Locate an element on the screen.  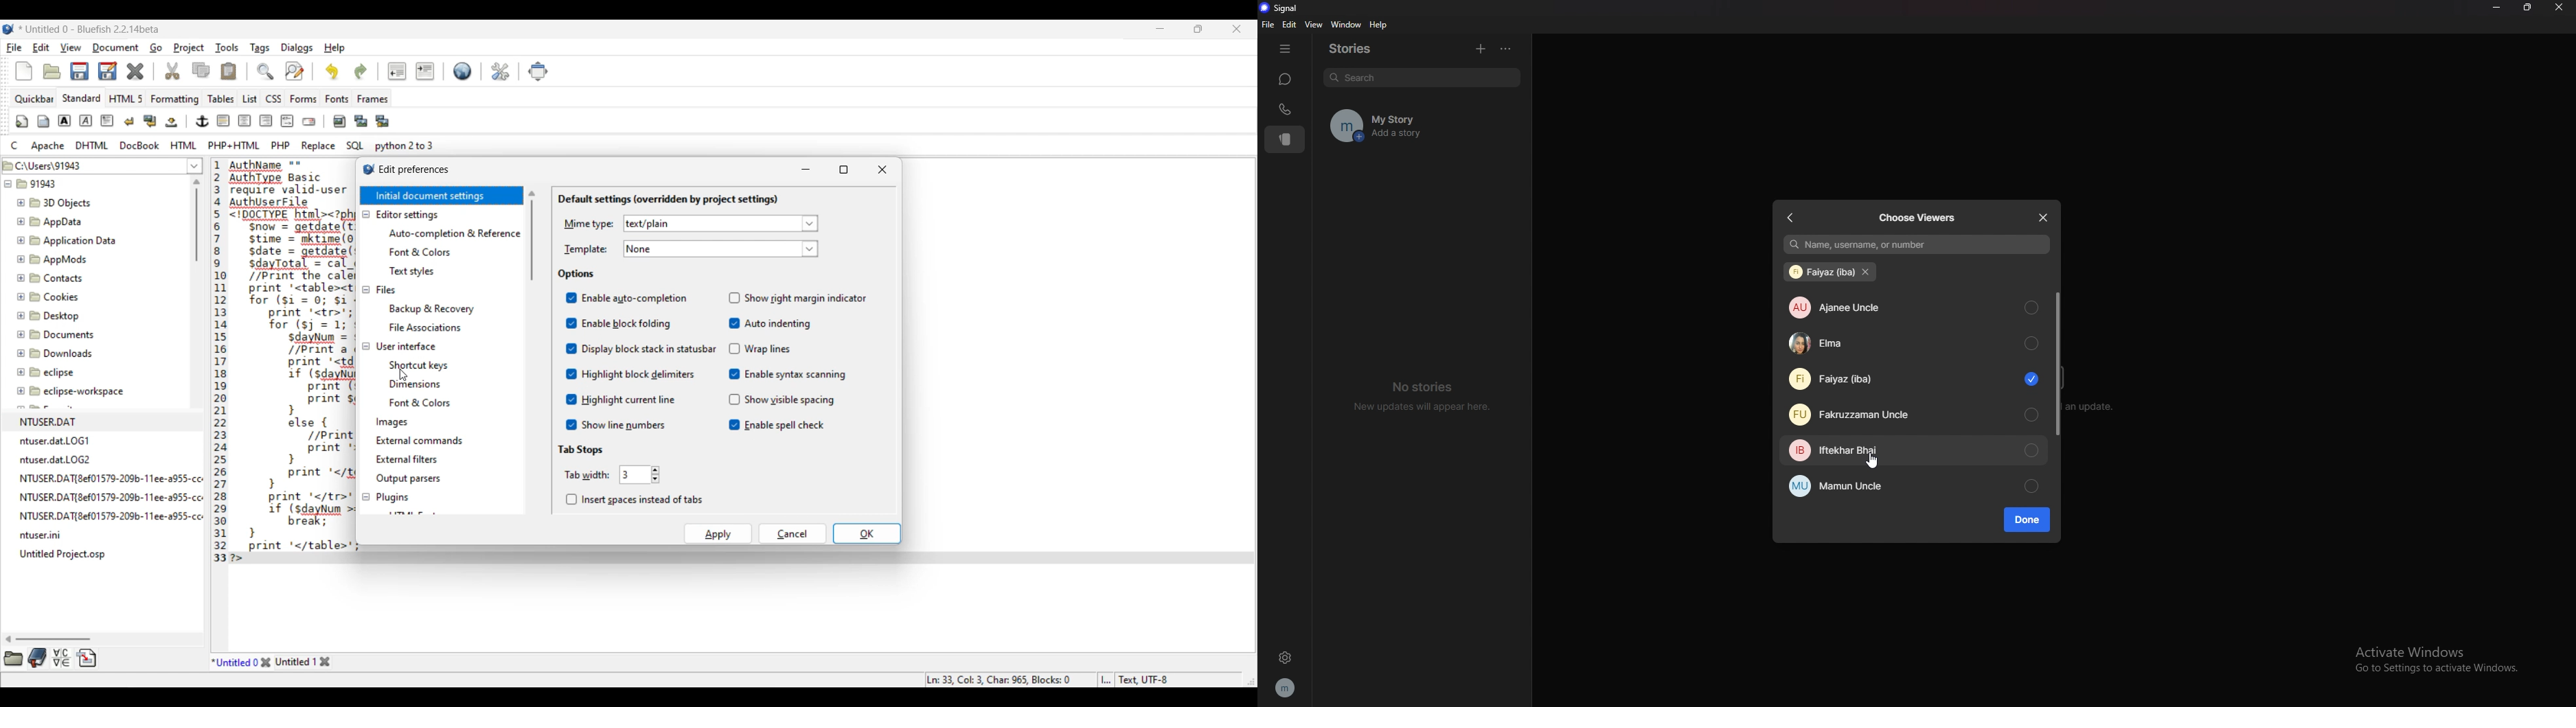
Horizontal slide bar is located at coordinates (48, 639).